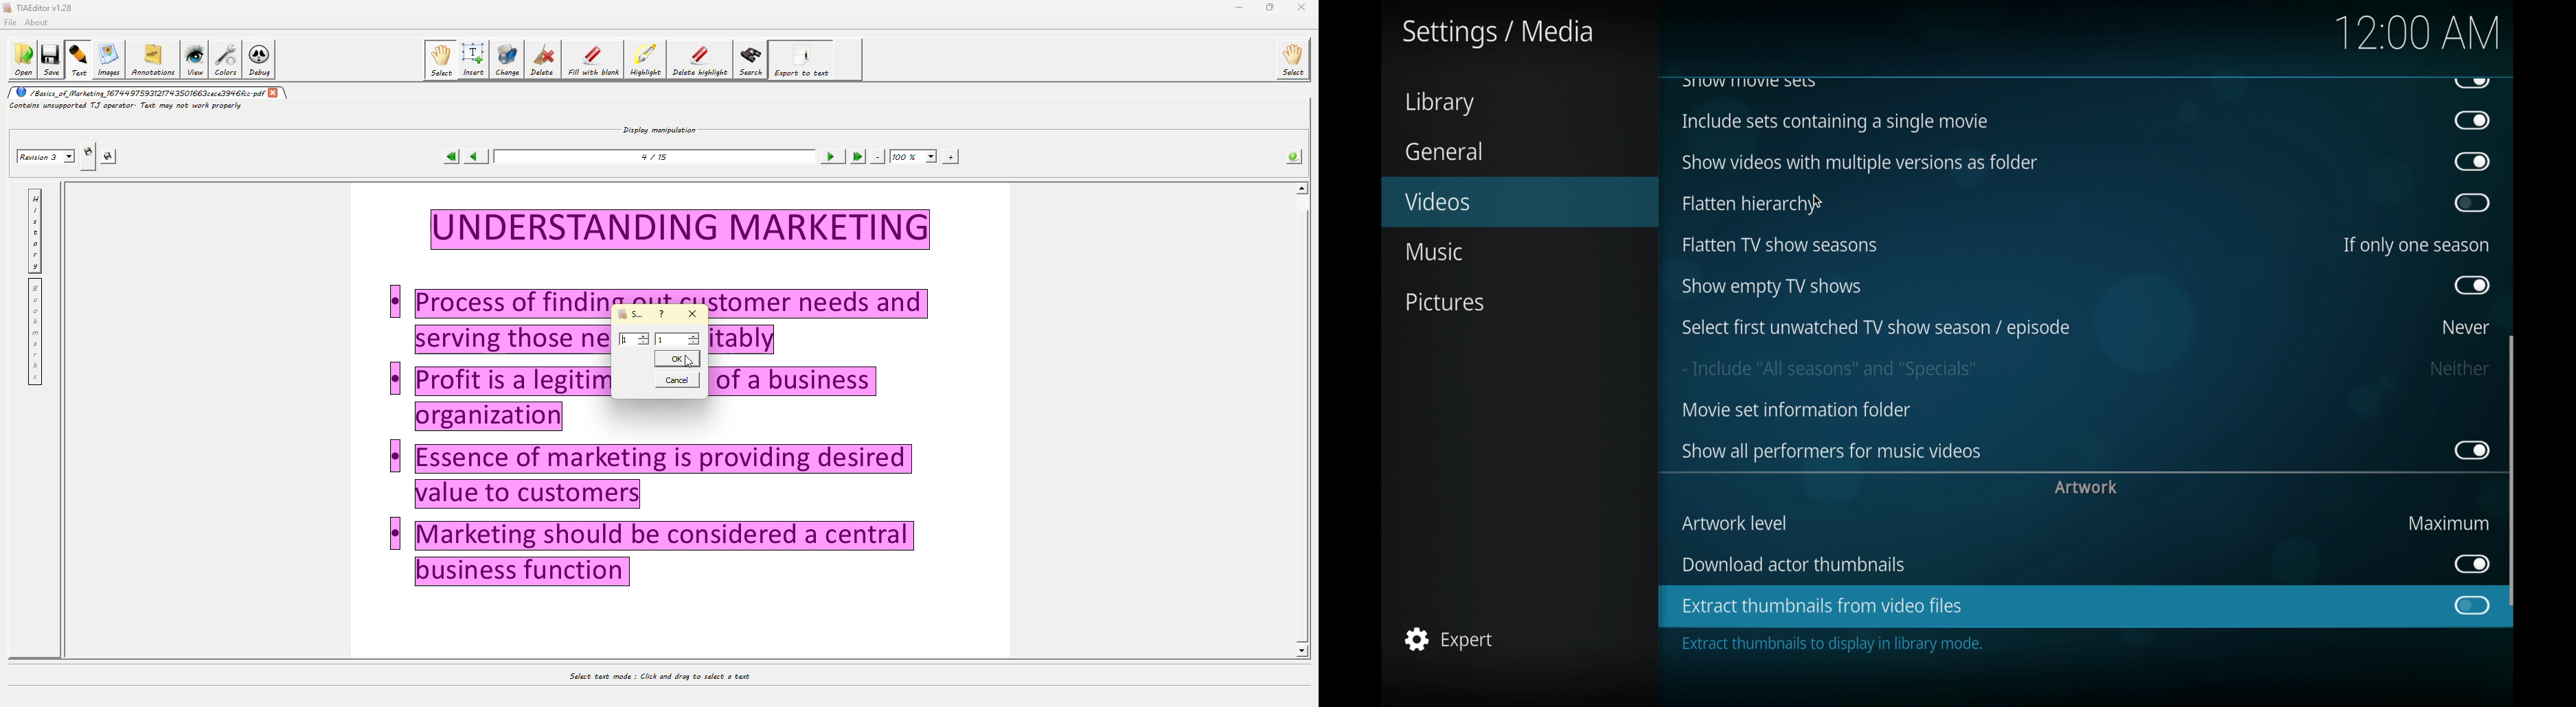 The image size is (2576, 728). I want to click on flatten tv show seasons, so click(1781, 245).